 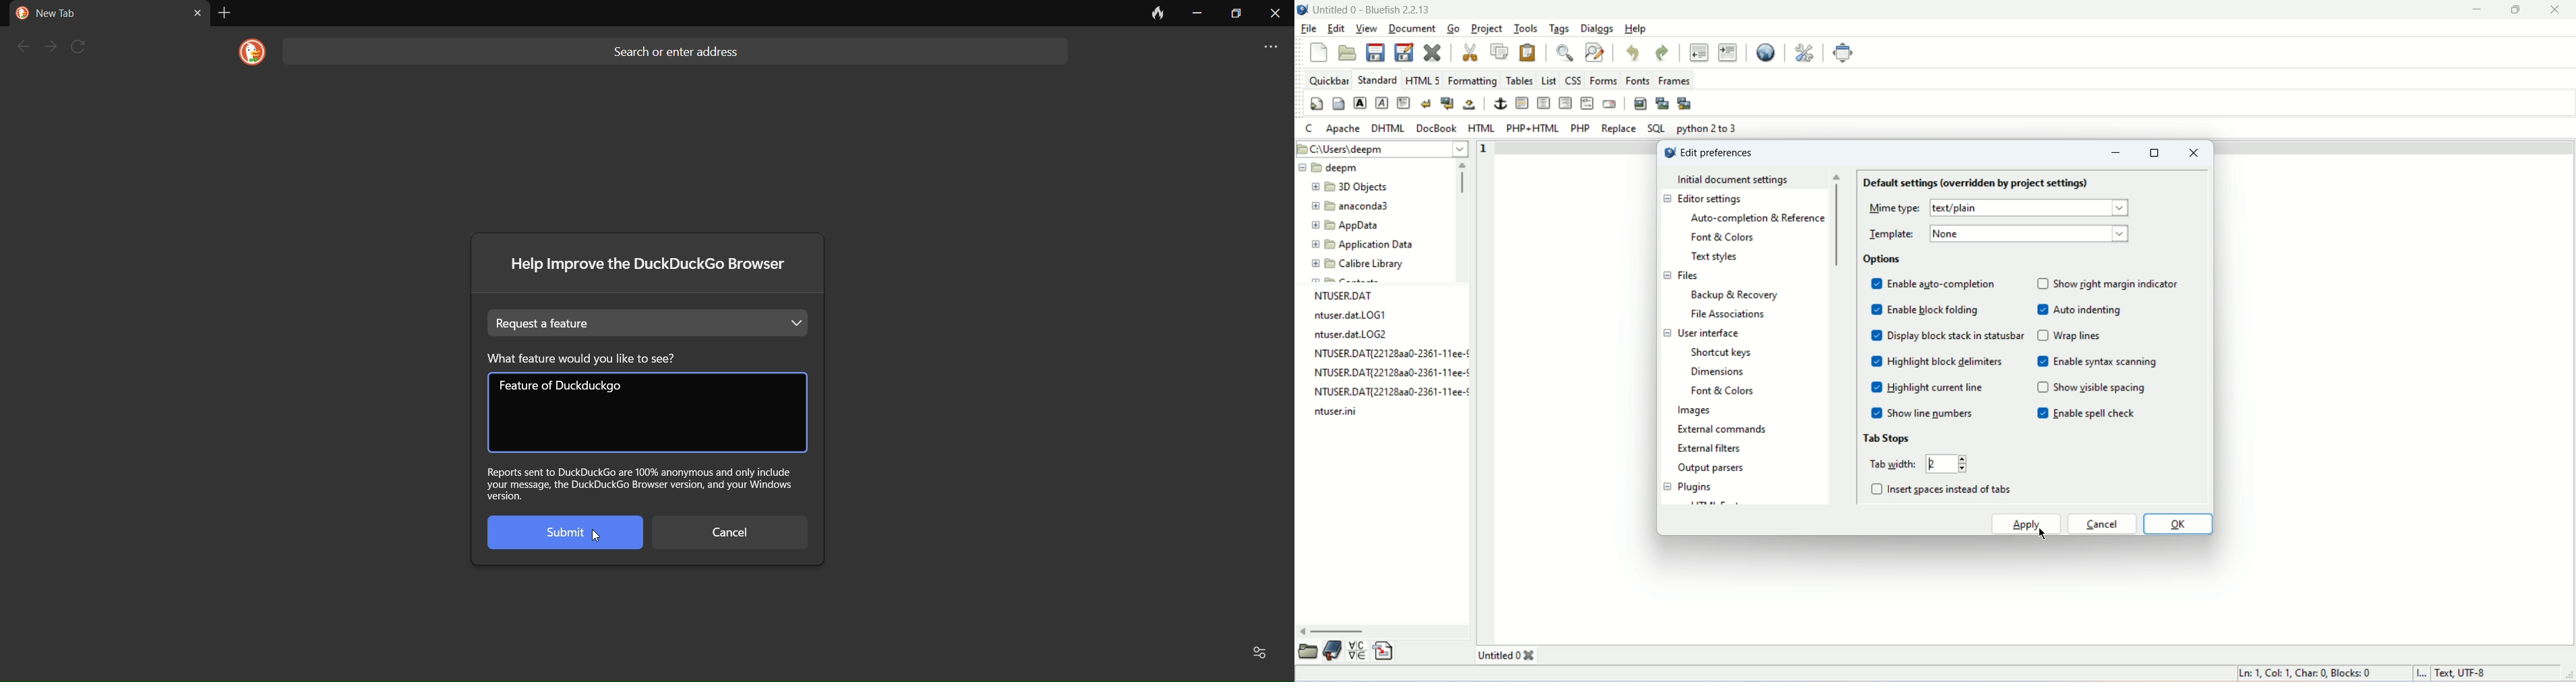 What do you see at coordinates (2195, 153) in the screenshot?
I see `close` at bounding box center [2195, 153].